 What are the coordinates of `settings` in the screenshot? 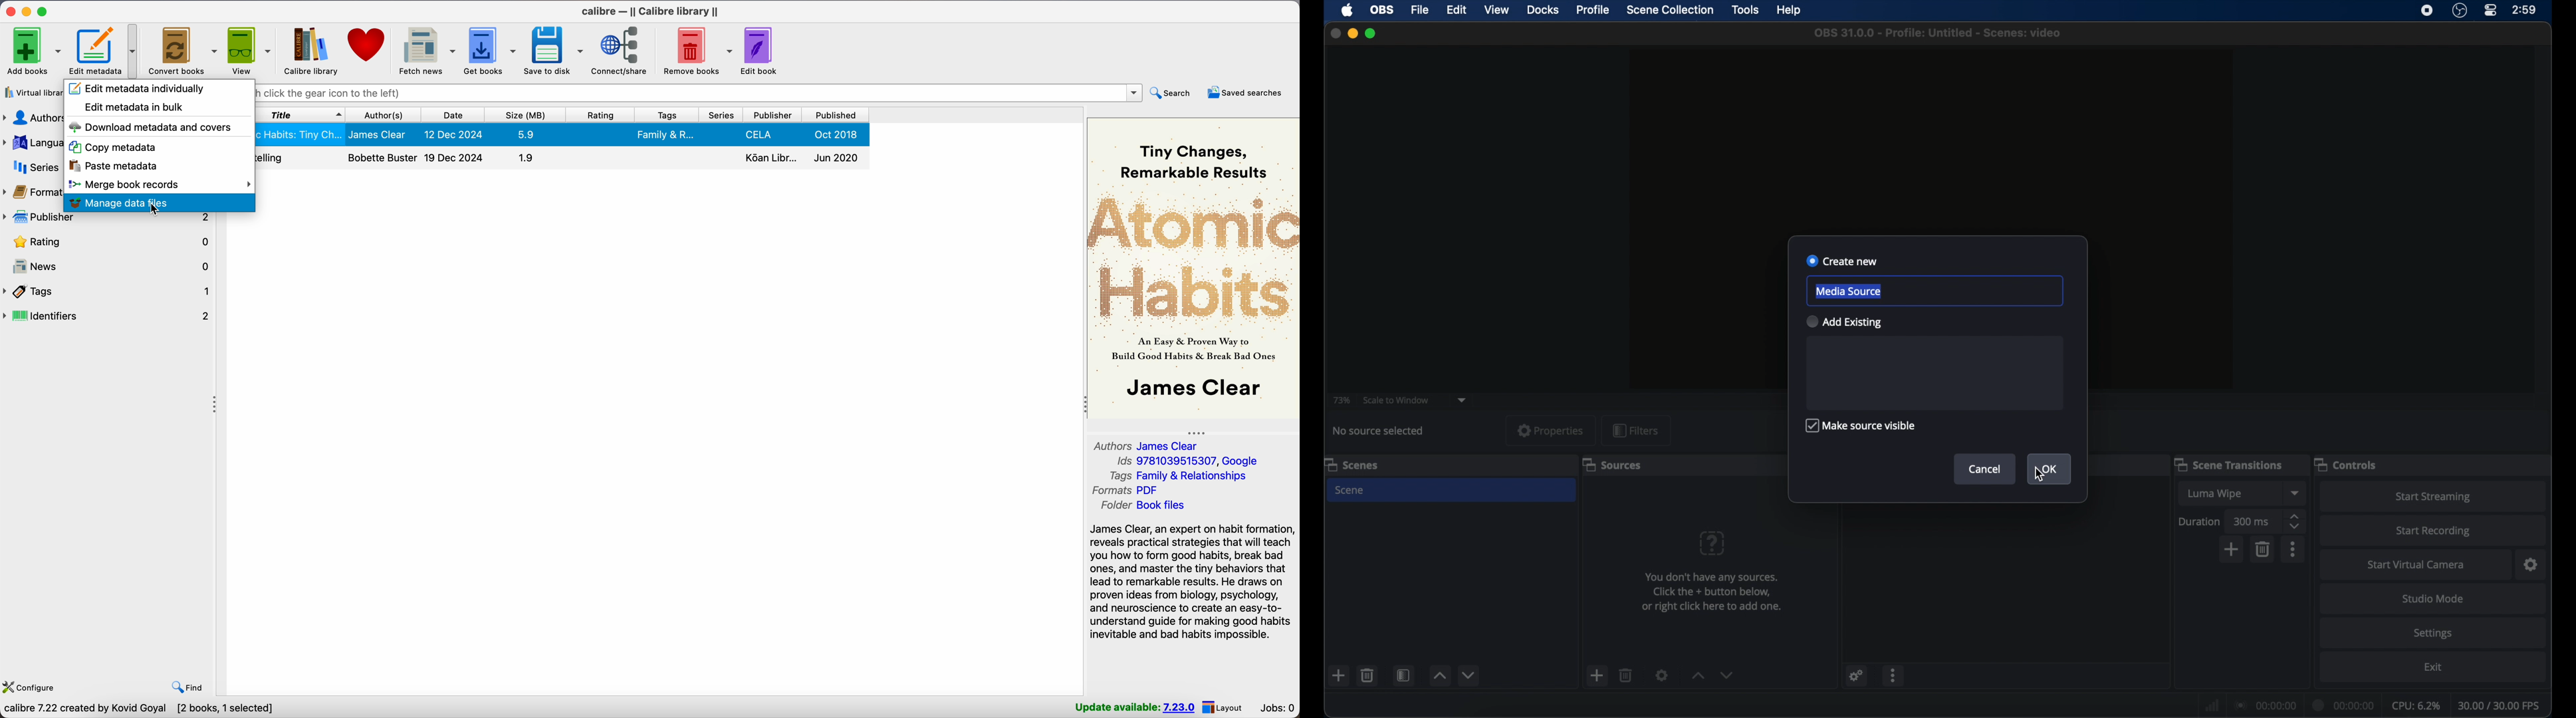 It's located at (2532, 565).